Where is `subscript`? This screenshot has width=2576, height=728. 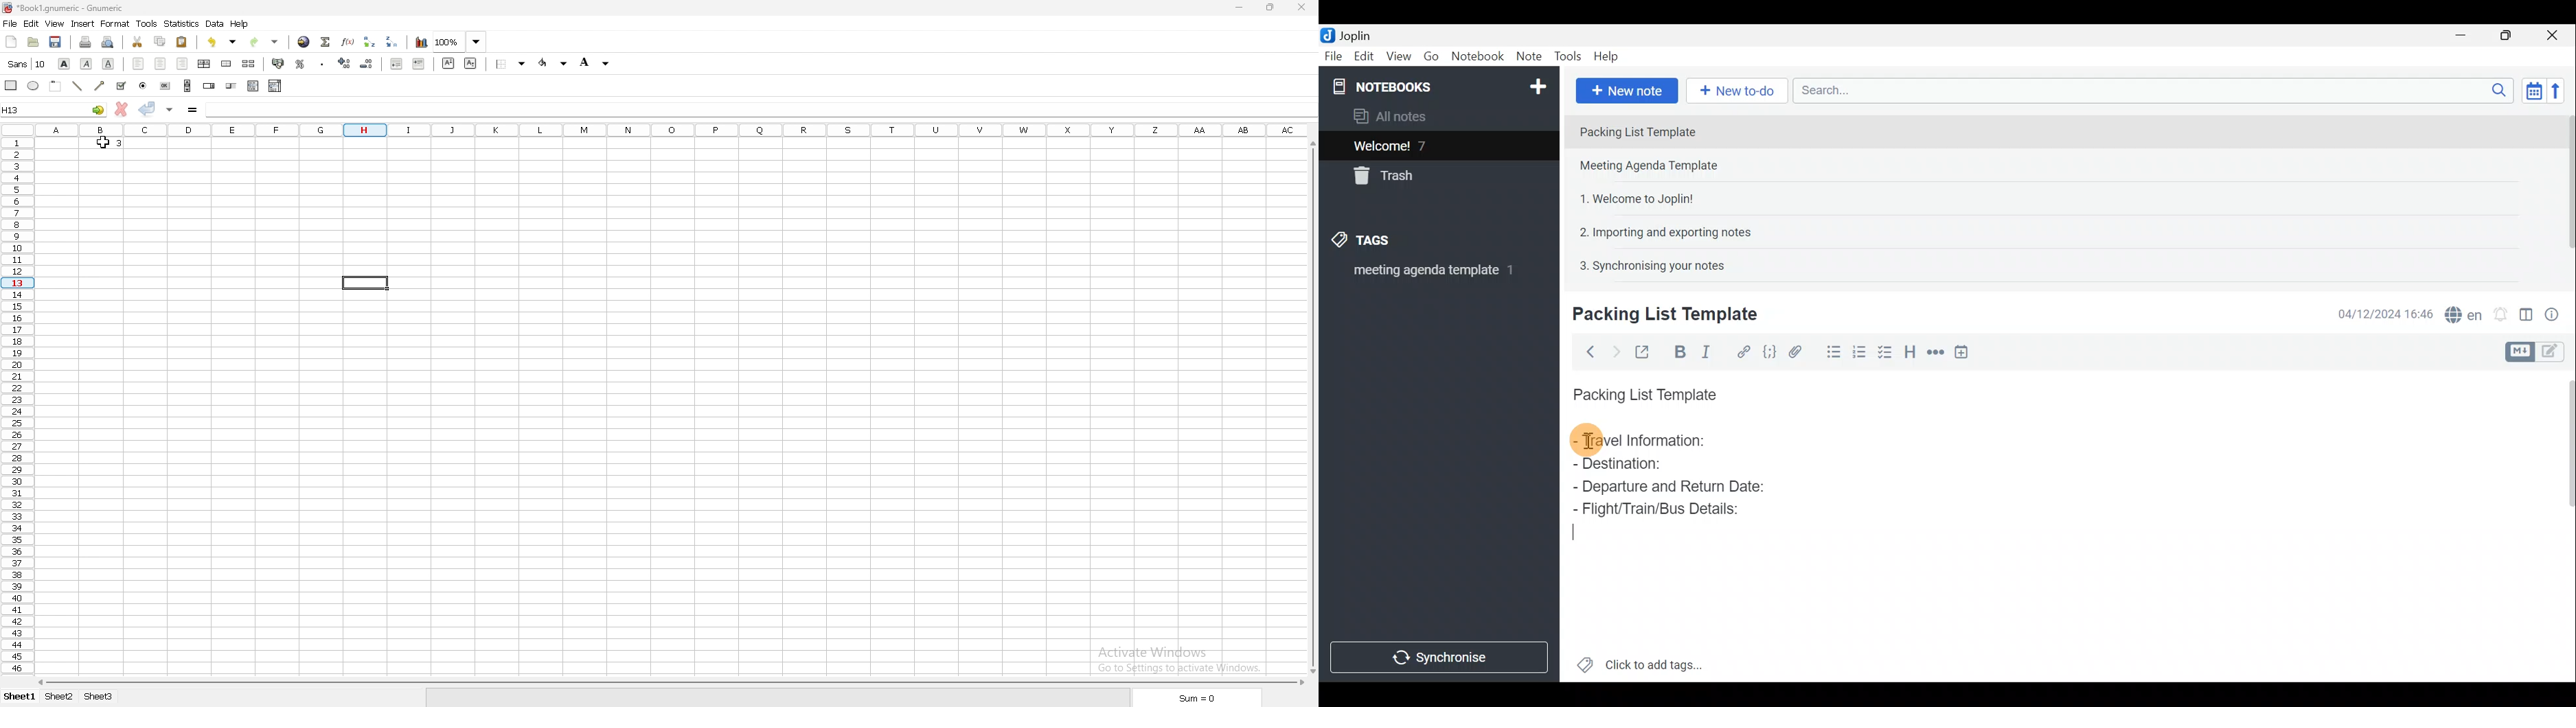
subscript is located at coordinates (470, 64).